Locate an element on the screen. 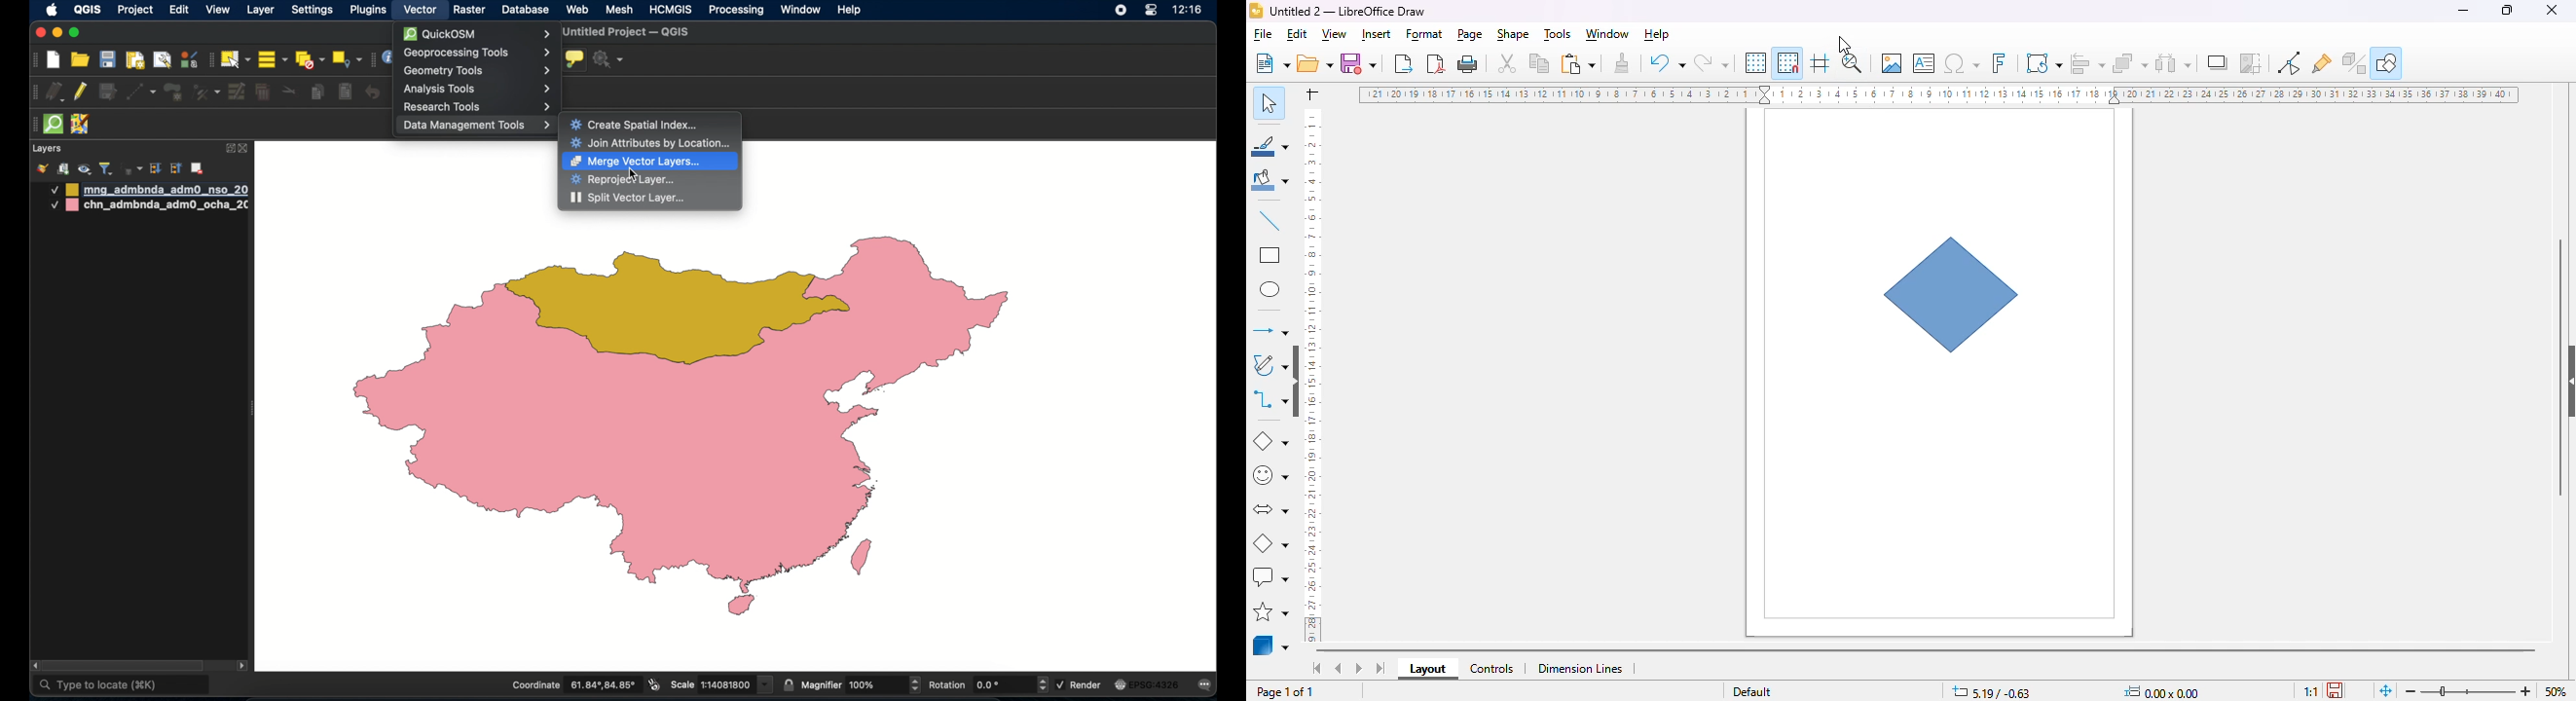  mesh is located at coordinates (620, 9).